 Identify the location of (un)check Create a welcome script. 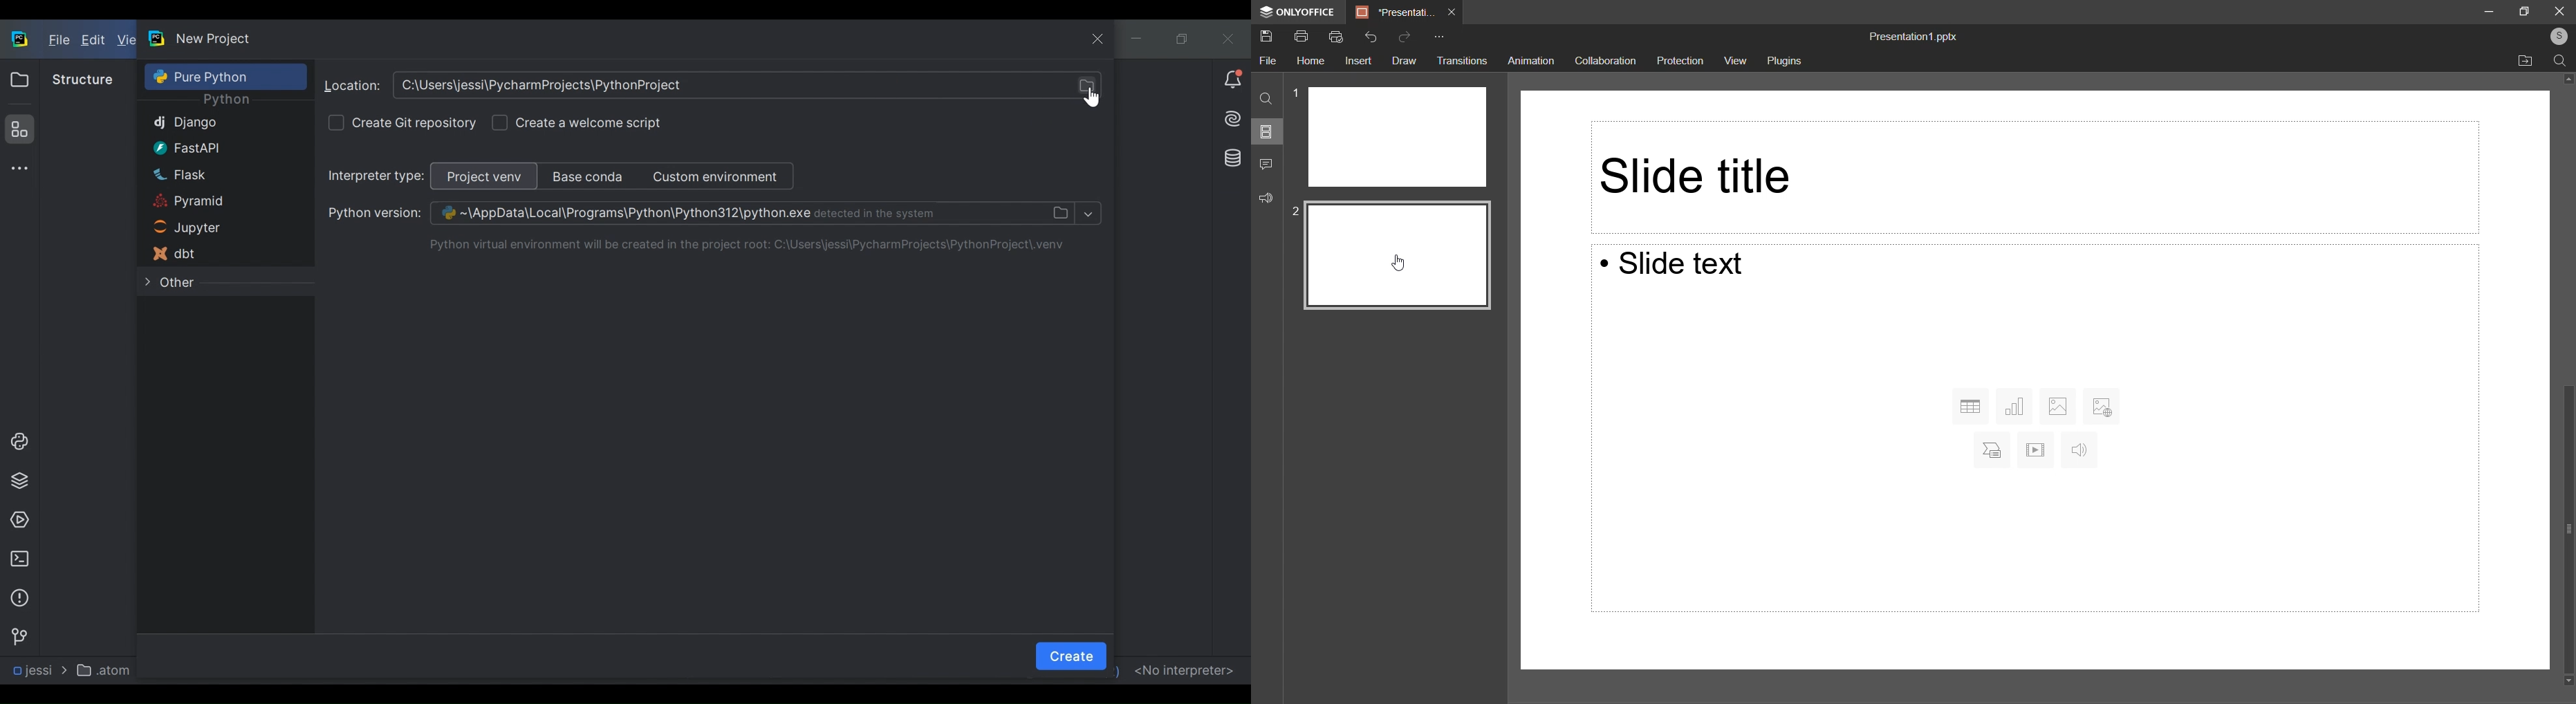
(589, 122).